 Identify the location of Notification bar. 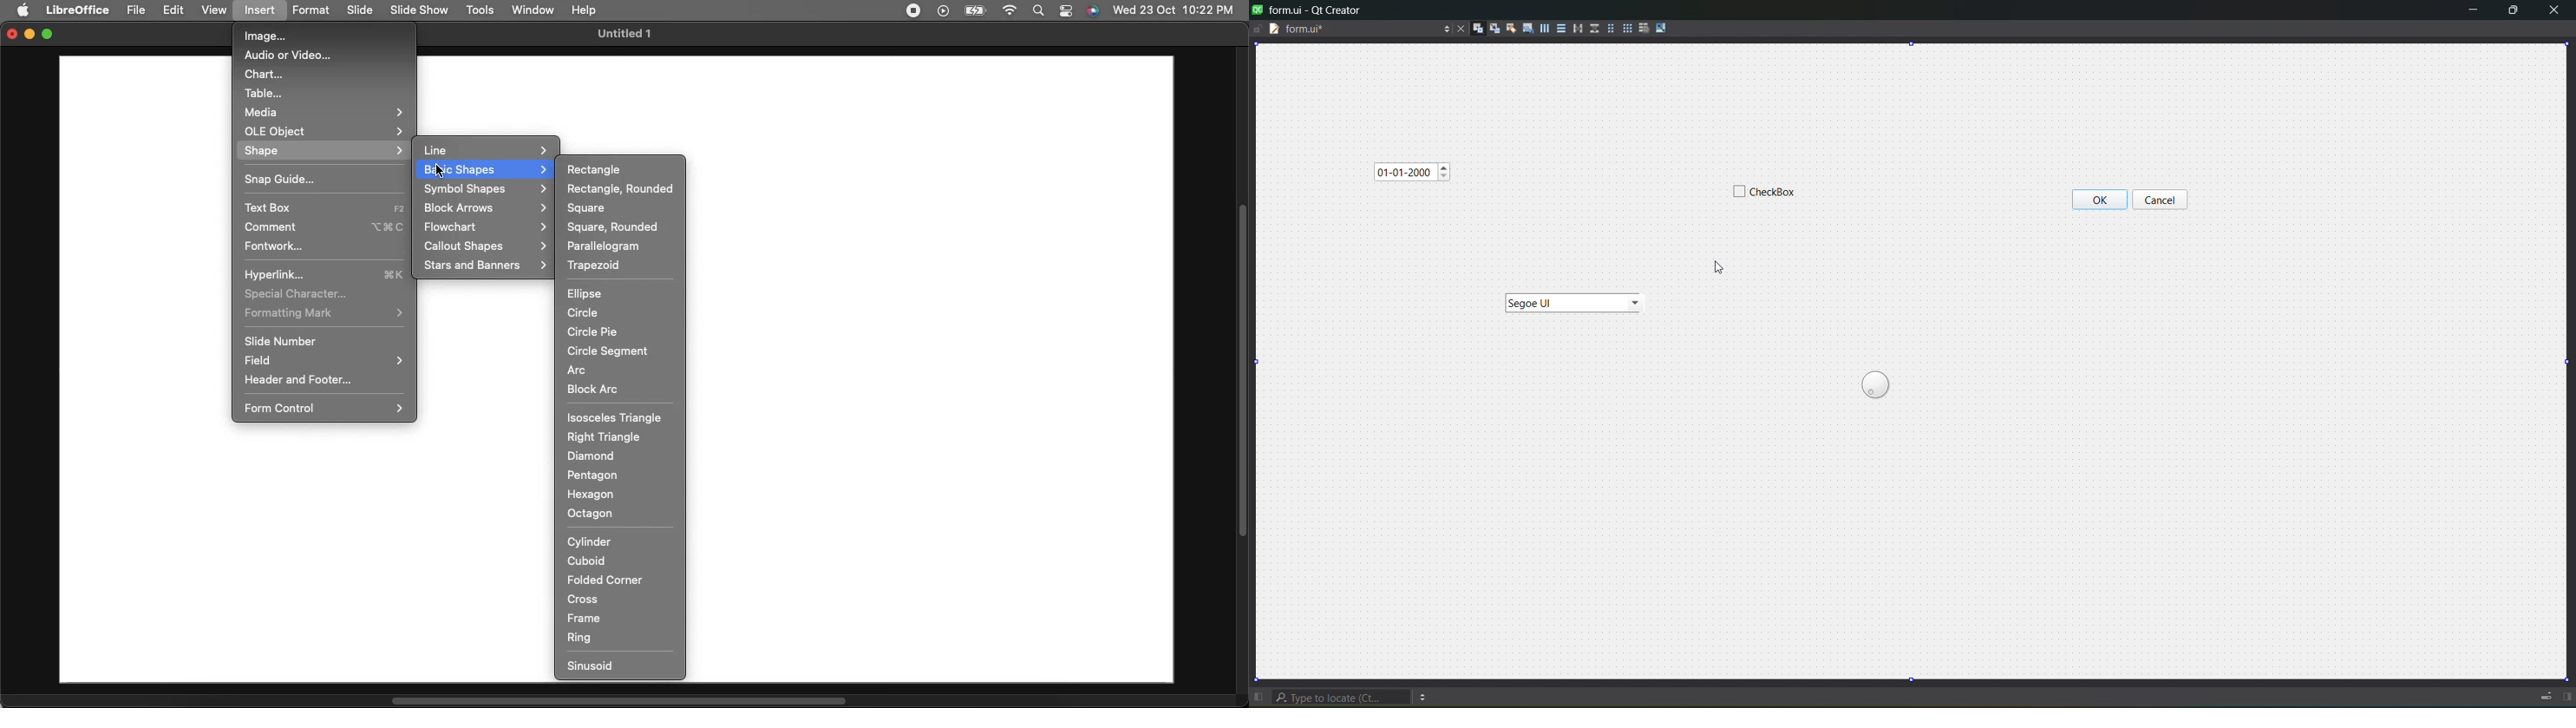
(1067, 11).